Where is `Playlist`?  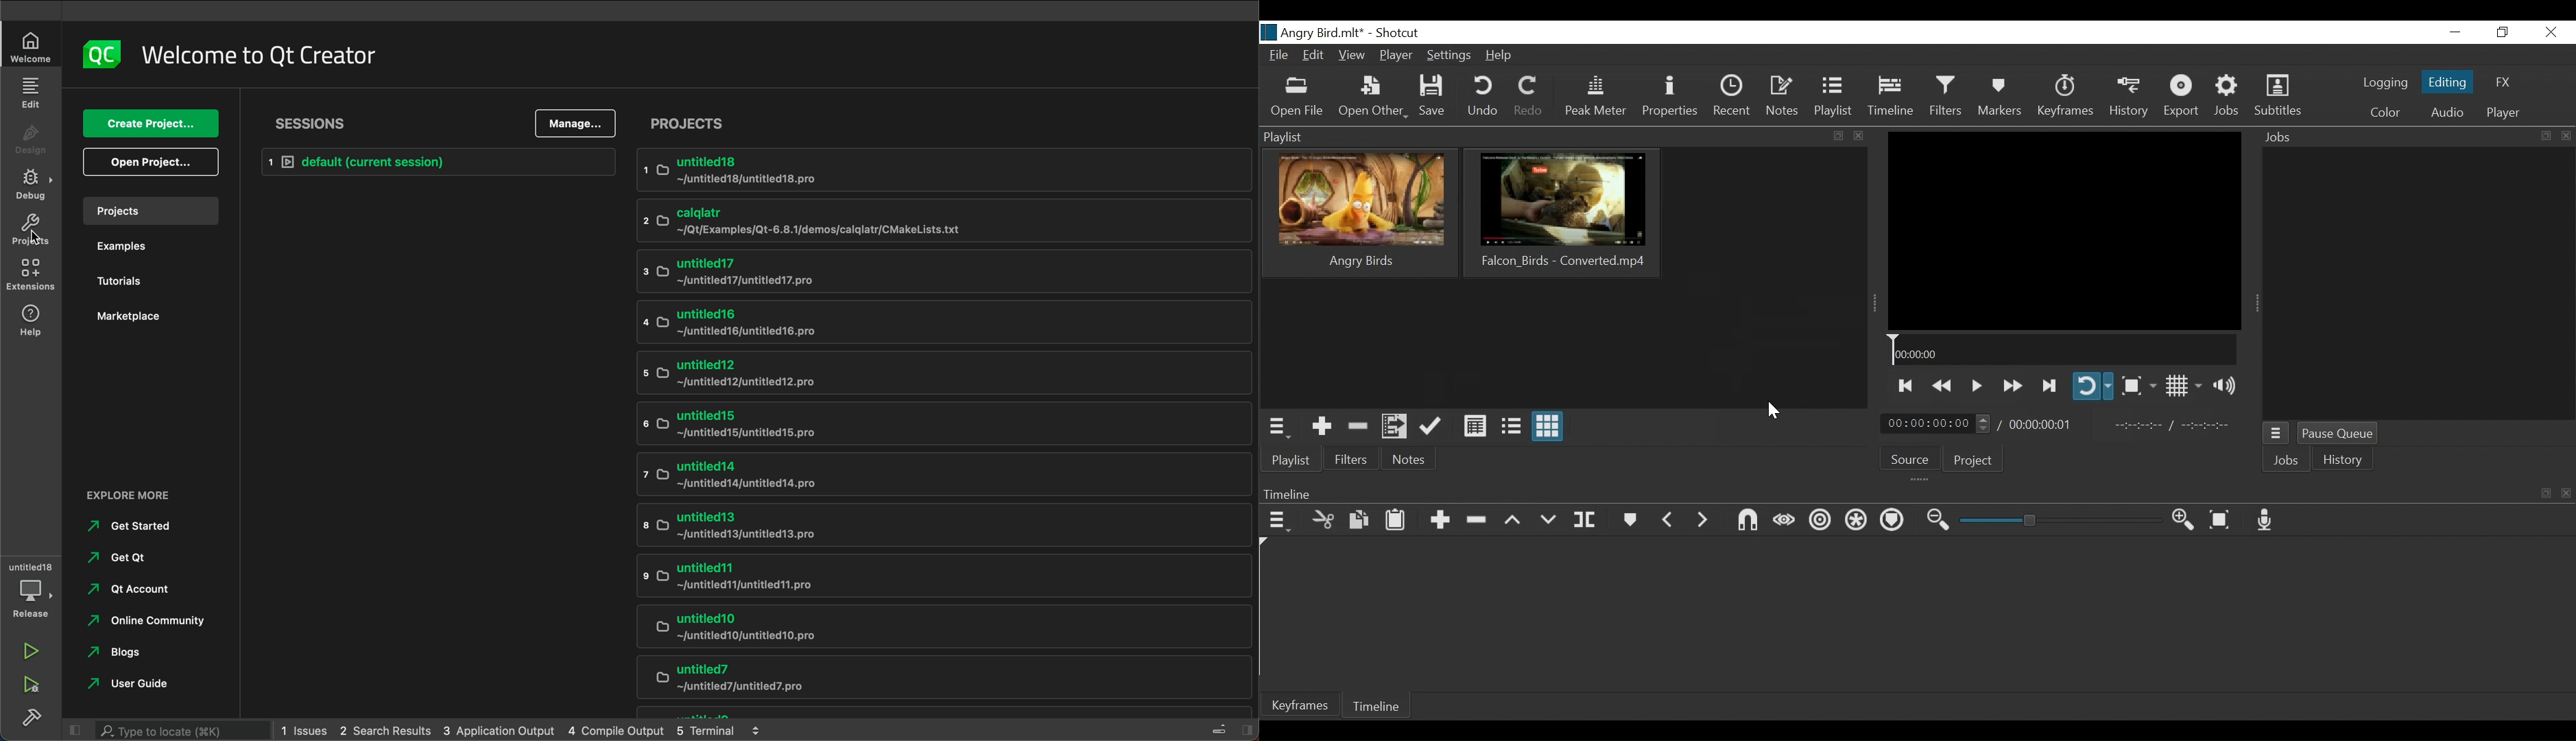
Playlist is located at coordinates (1833, 98).